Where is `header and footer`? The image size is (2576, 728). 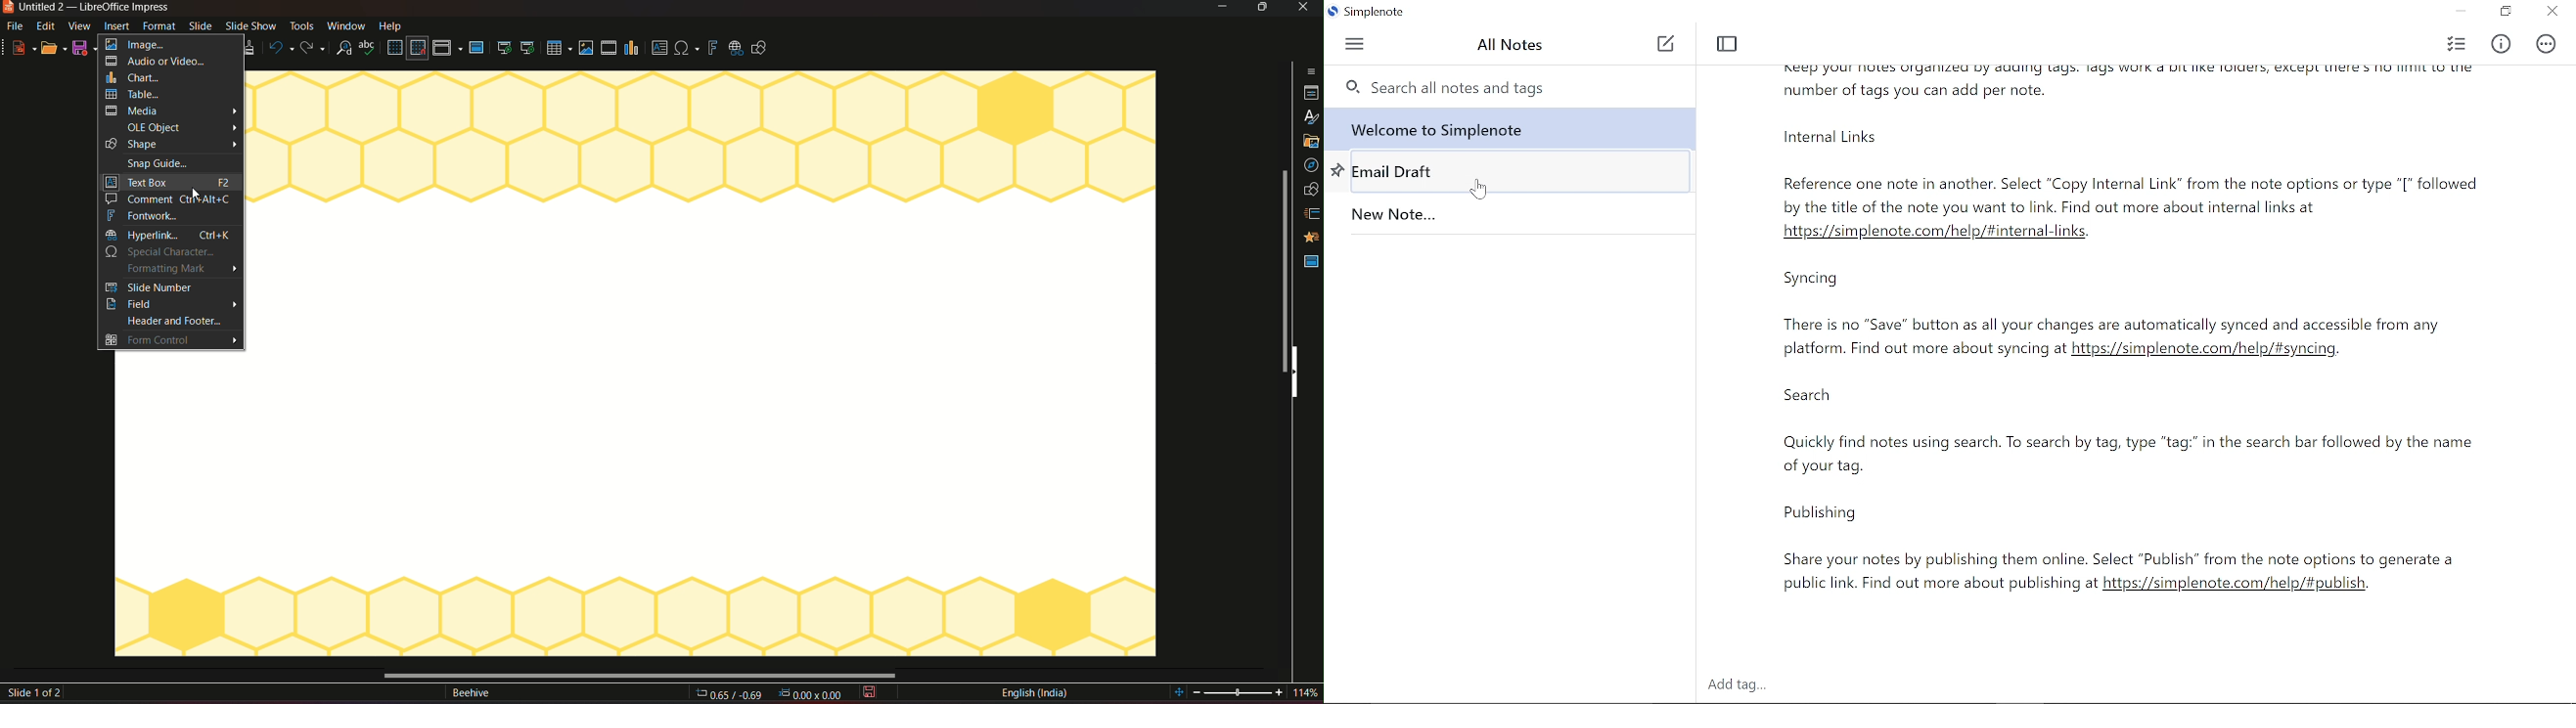 header and footer is located at coordinates (167, 322).